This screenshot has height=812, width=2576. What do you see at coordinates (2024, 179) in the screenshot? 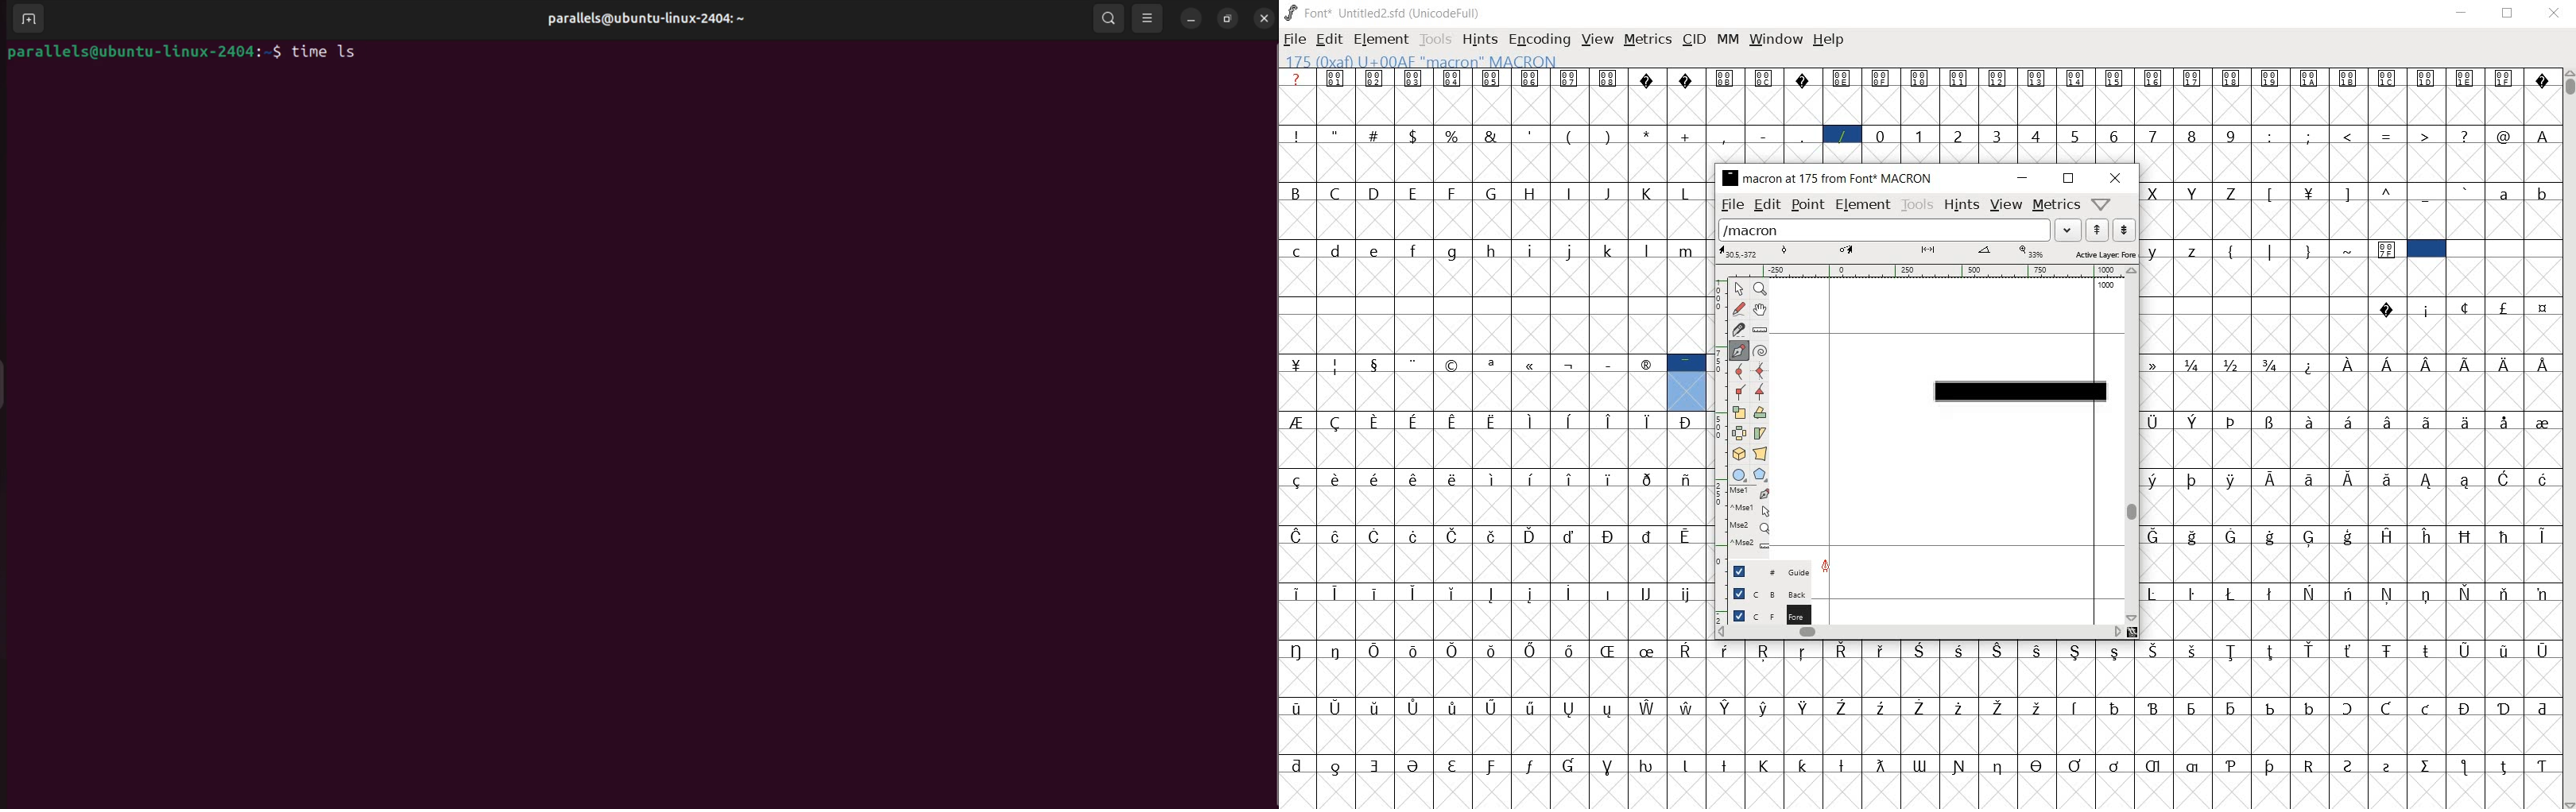
I see `minimize` at bounding box center [2024, 179].